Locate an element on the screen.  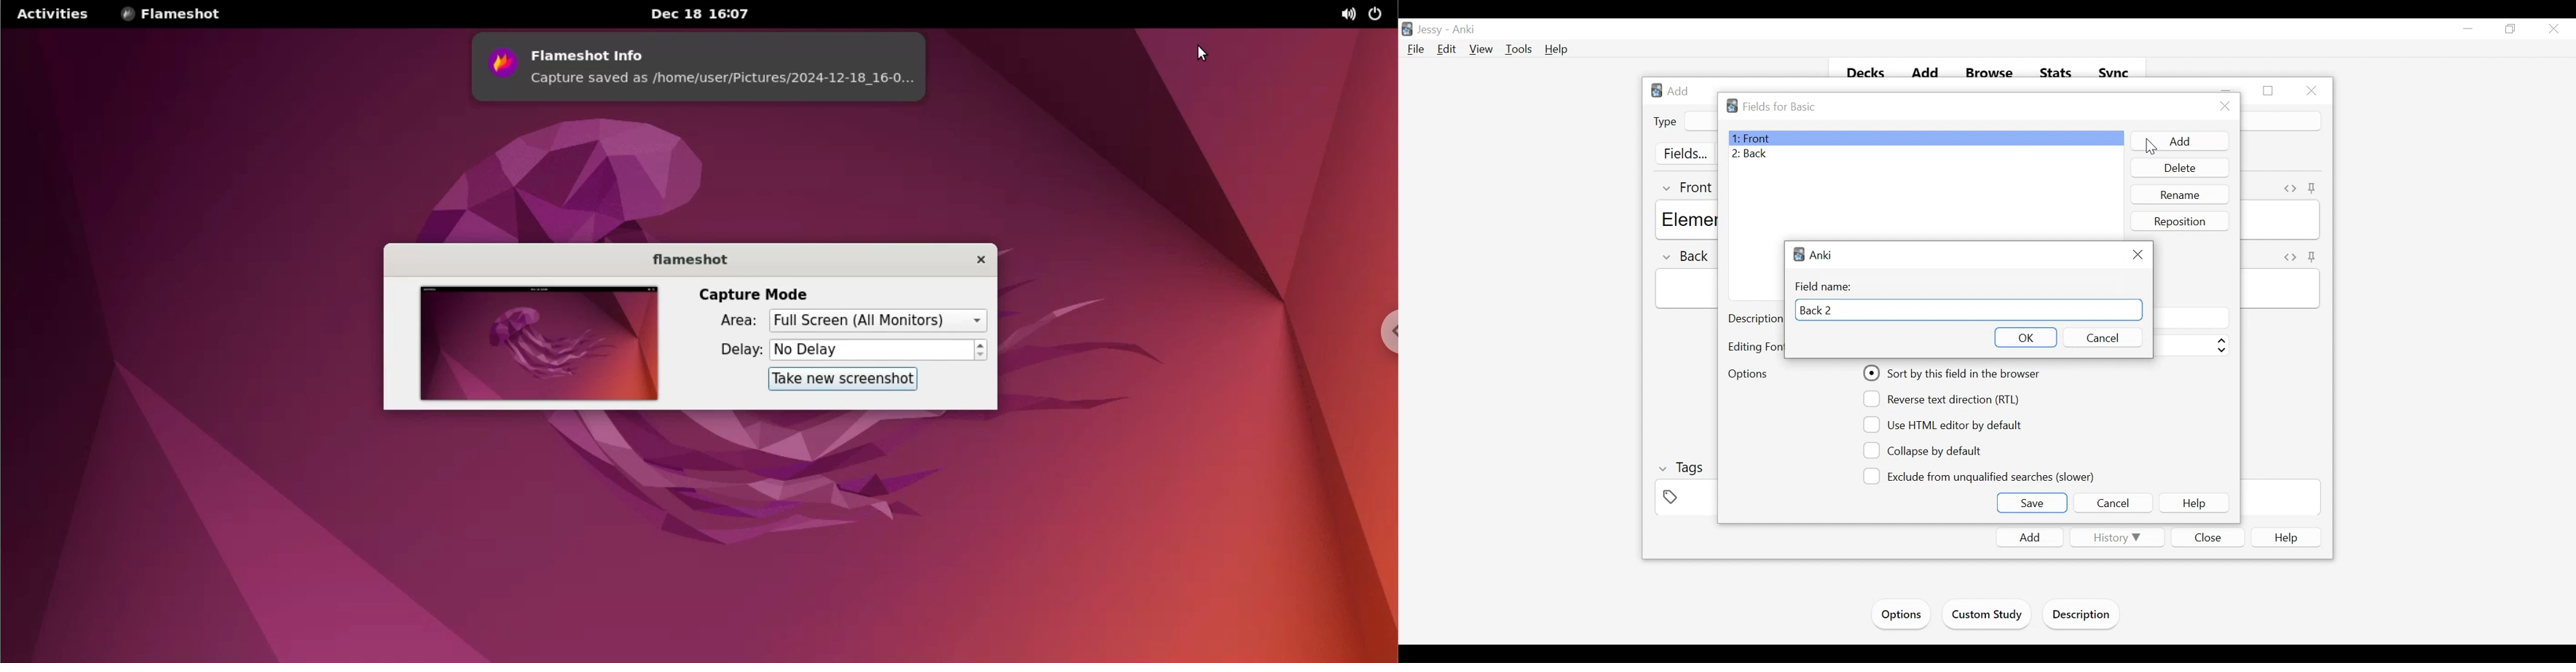
Reposition is located at coordinates (2178, 222).